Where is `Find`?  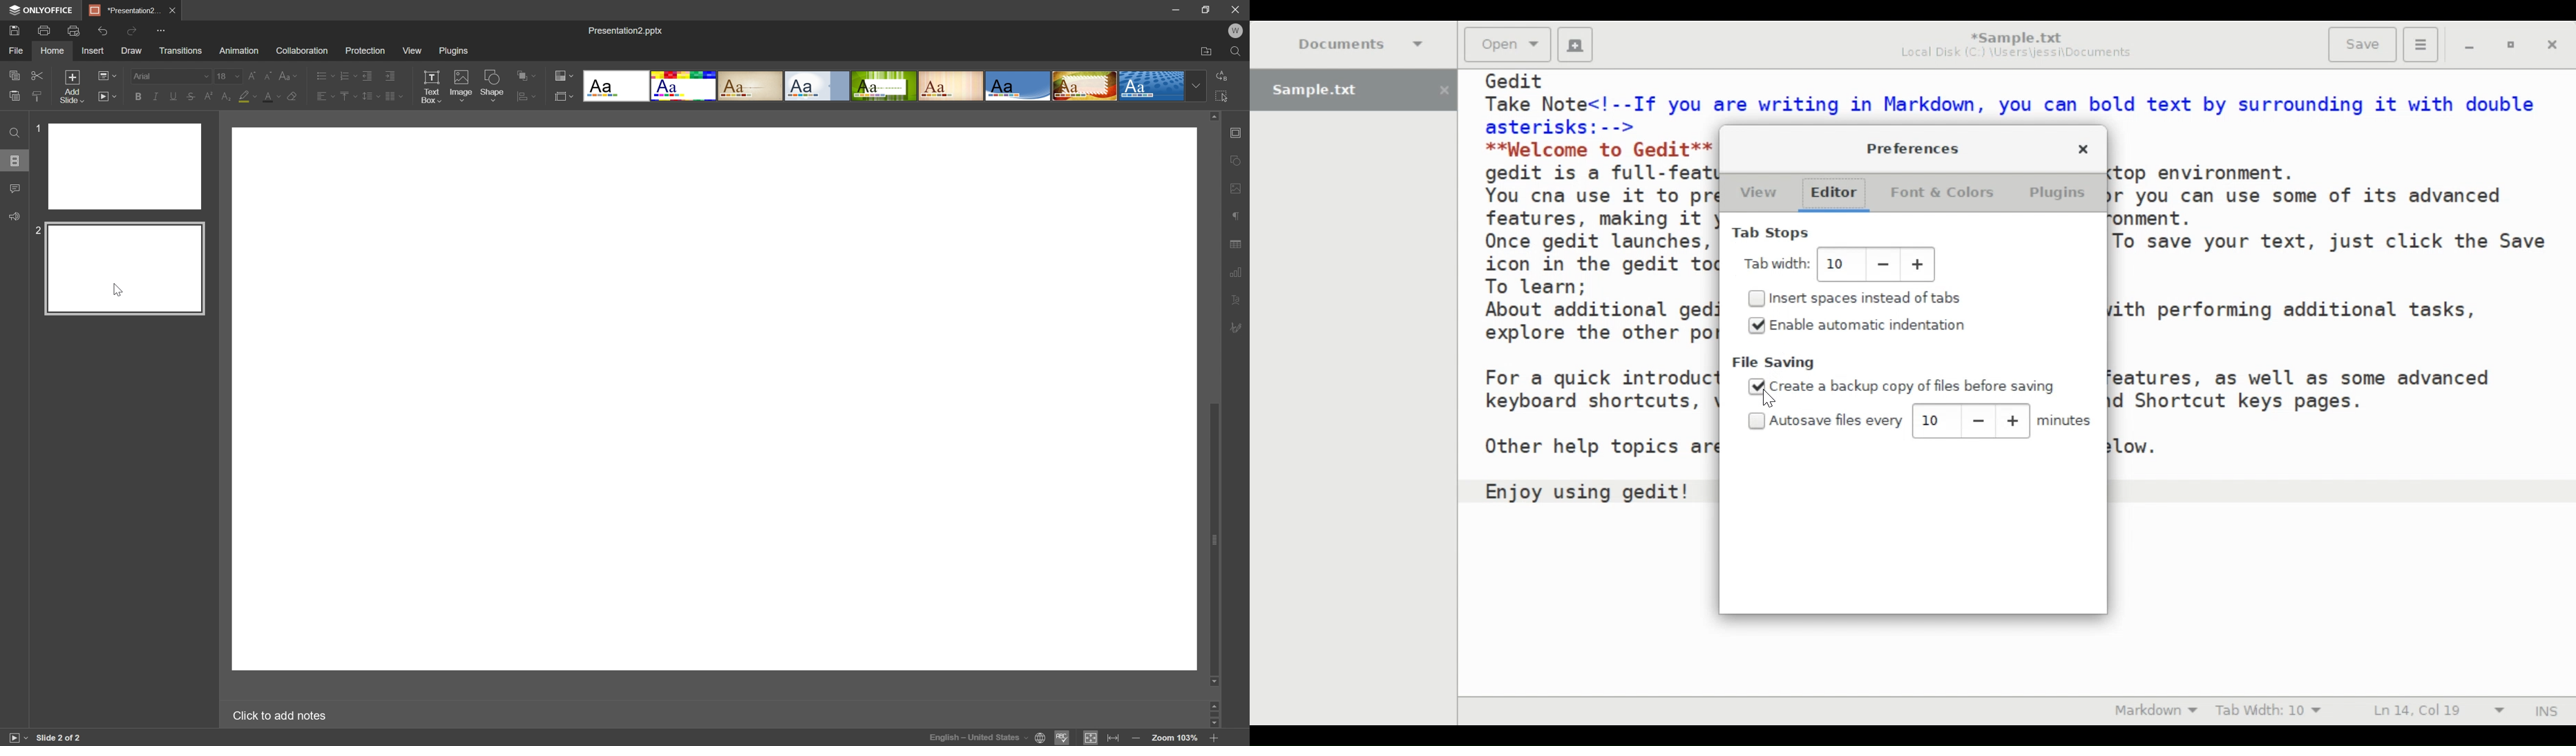
Find is located at coordinates (13, 133).